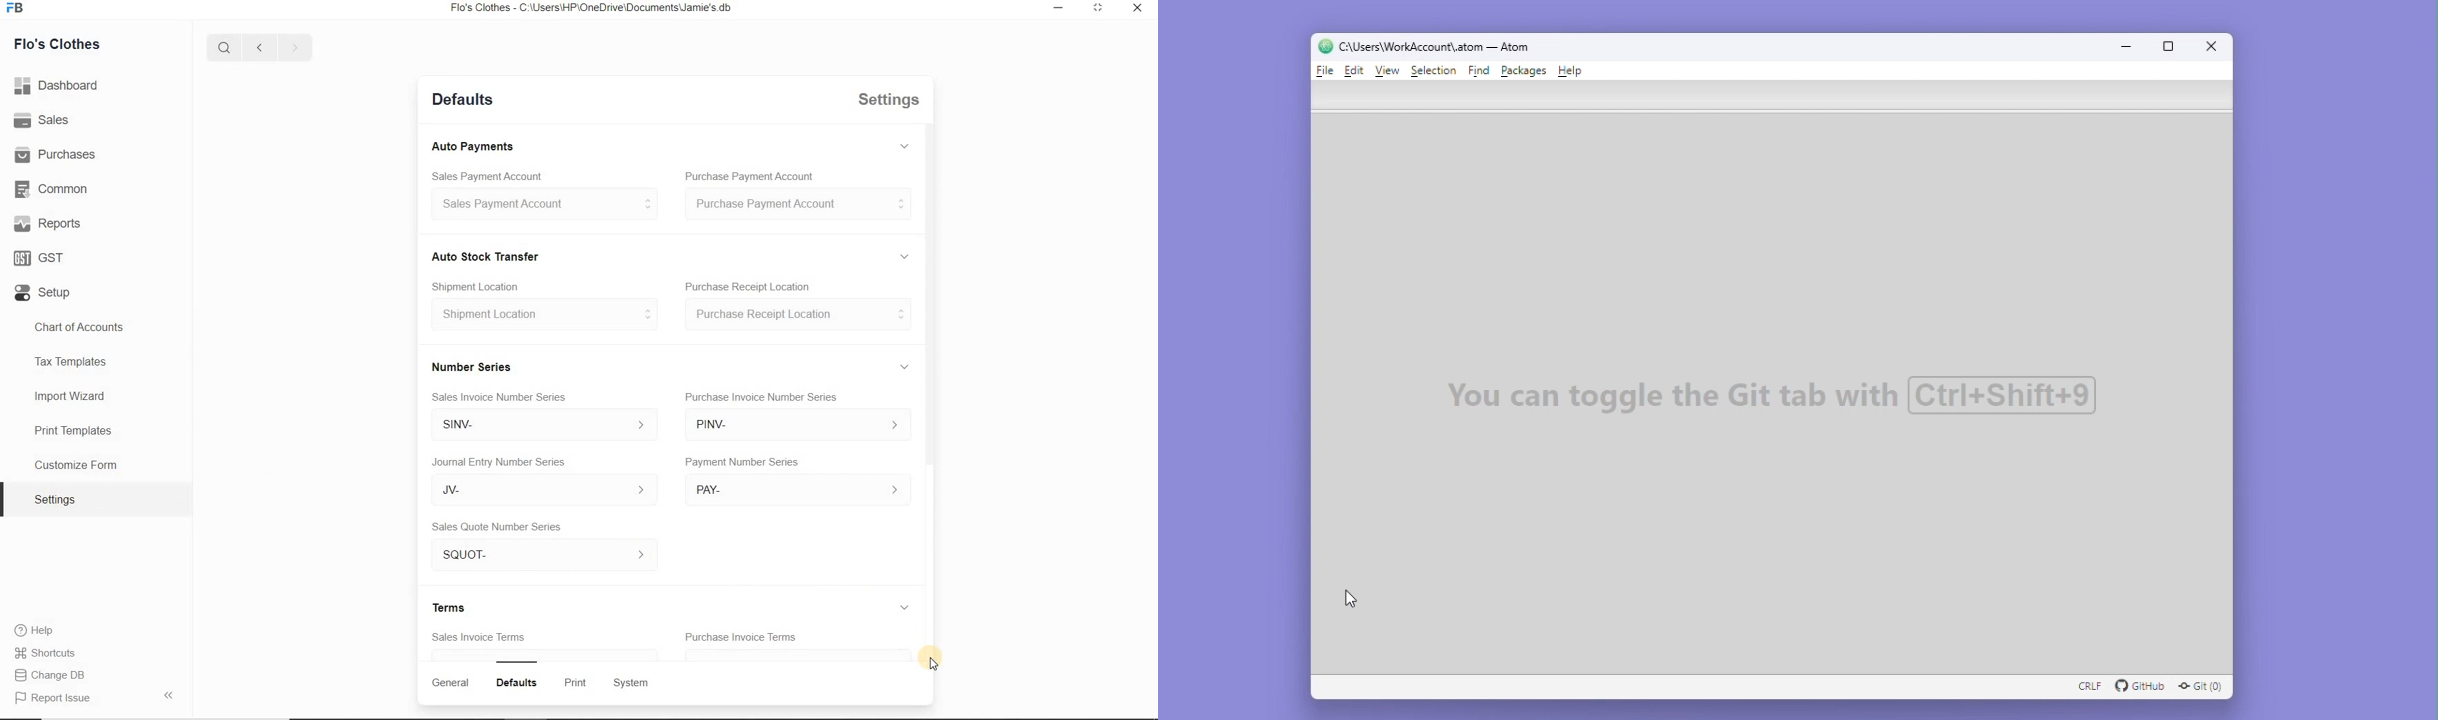 The image size is (2464, 728). I want to click on Expand, so click(906, 146).